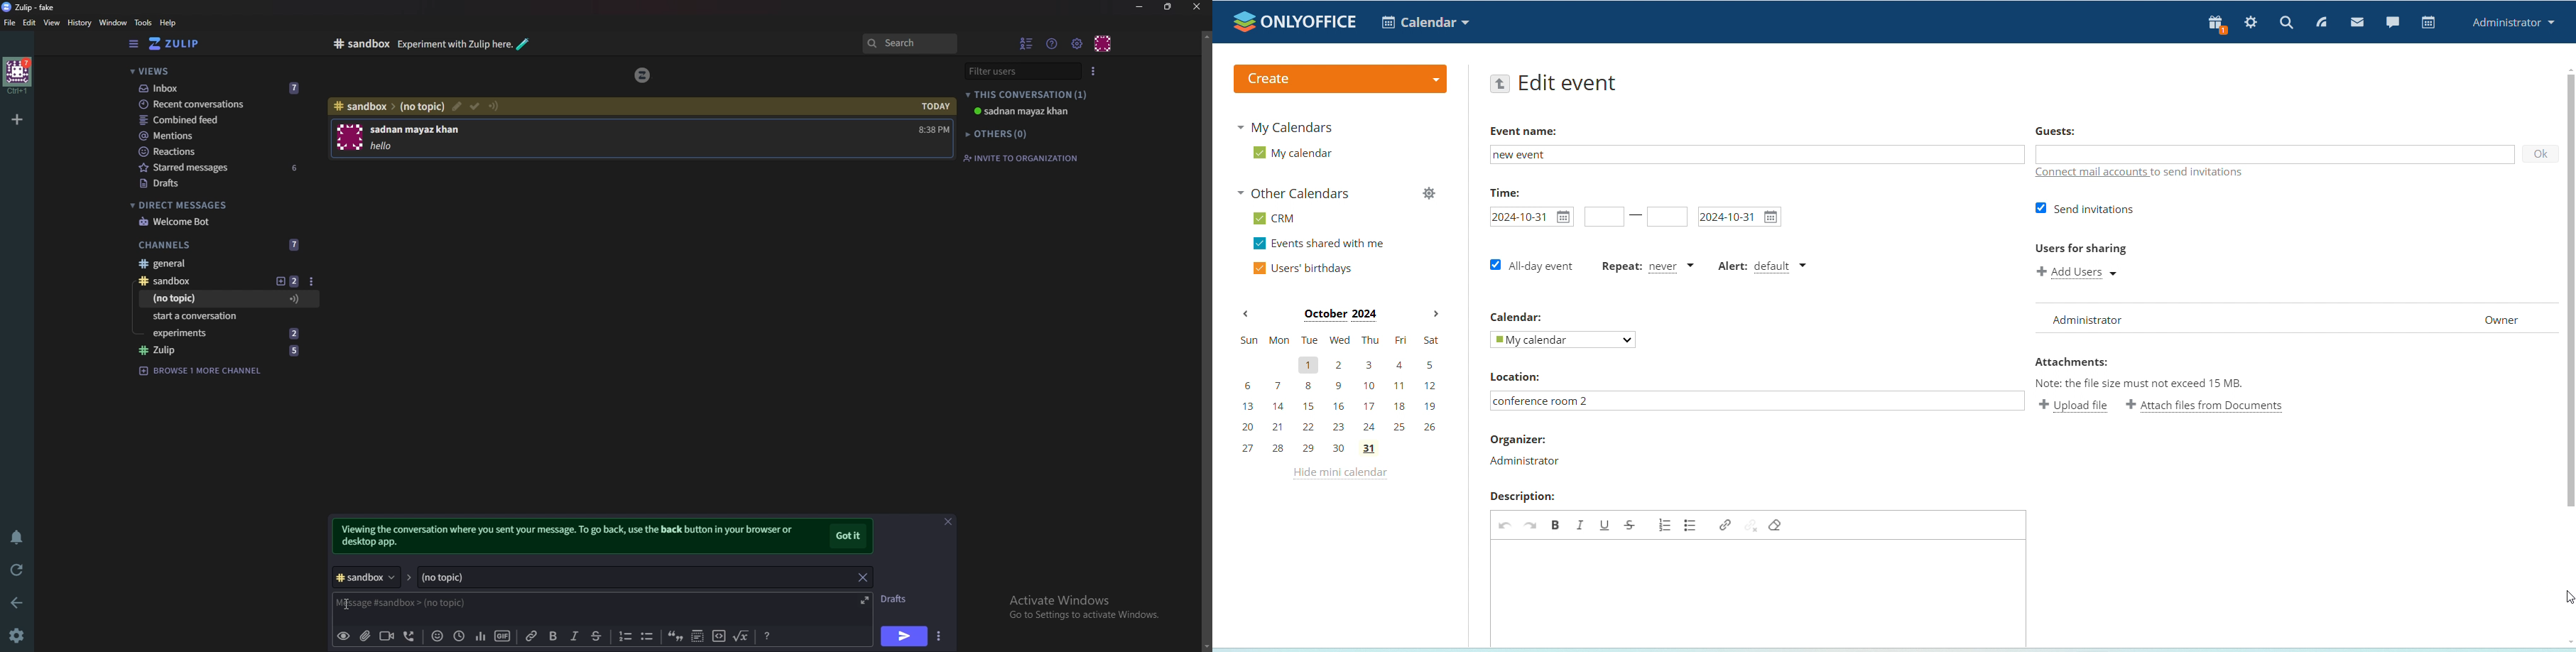  Describe the element at coordinates (220, 71) in the screenshot. I see `views` at that location.